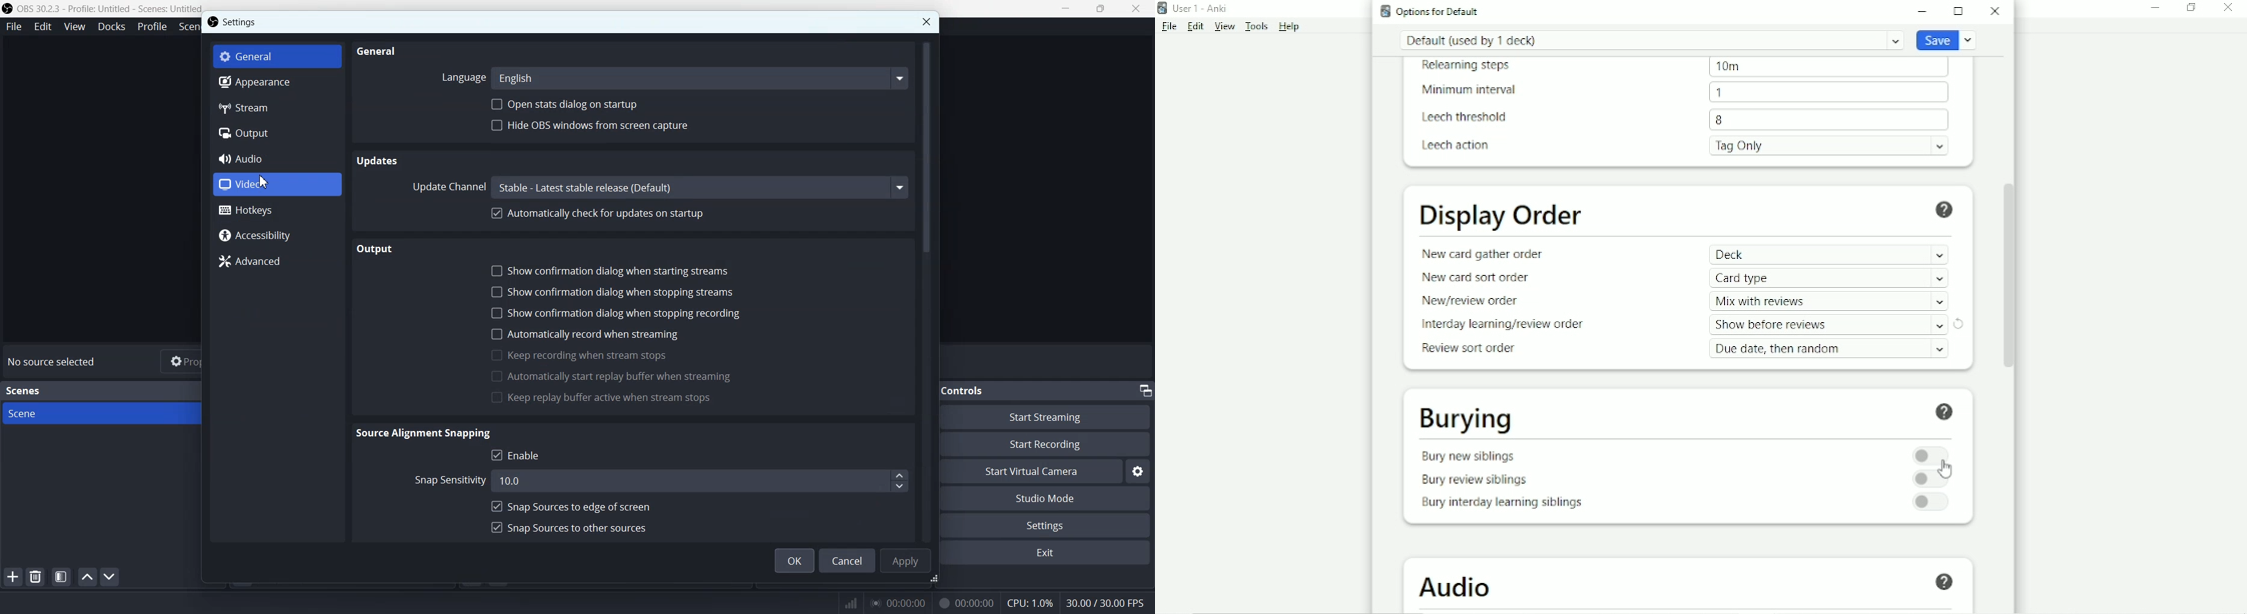  Describe the element at coordinates (1829, 302) in the screenshot. I see `Mix with reviews` at that location.